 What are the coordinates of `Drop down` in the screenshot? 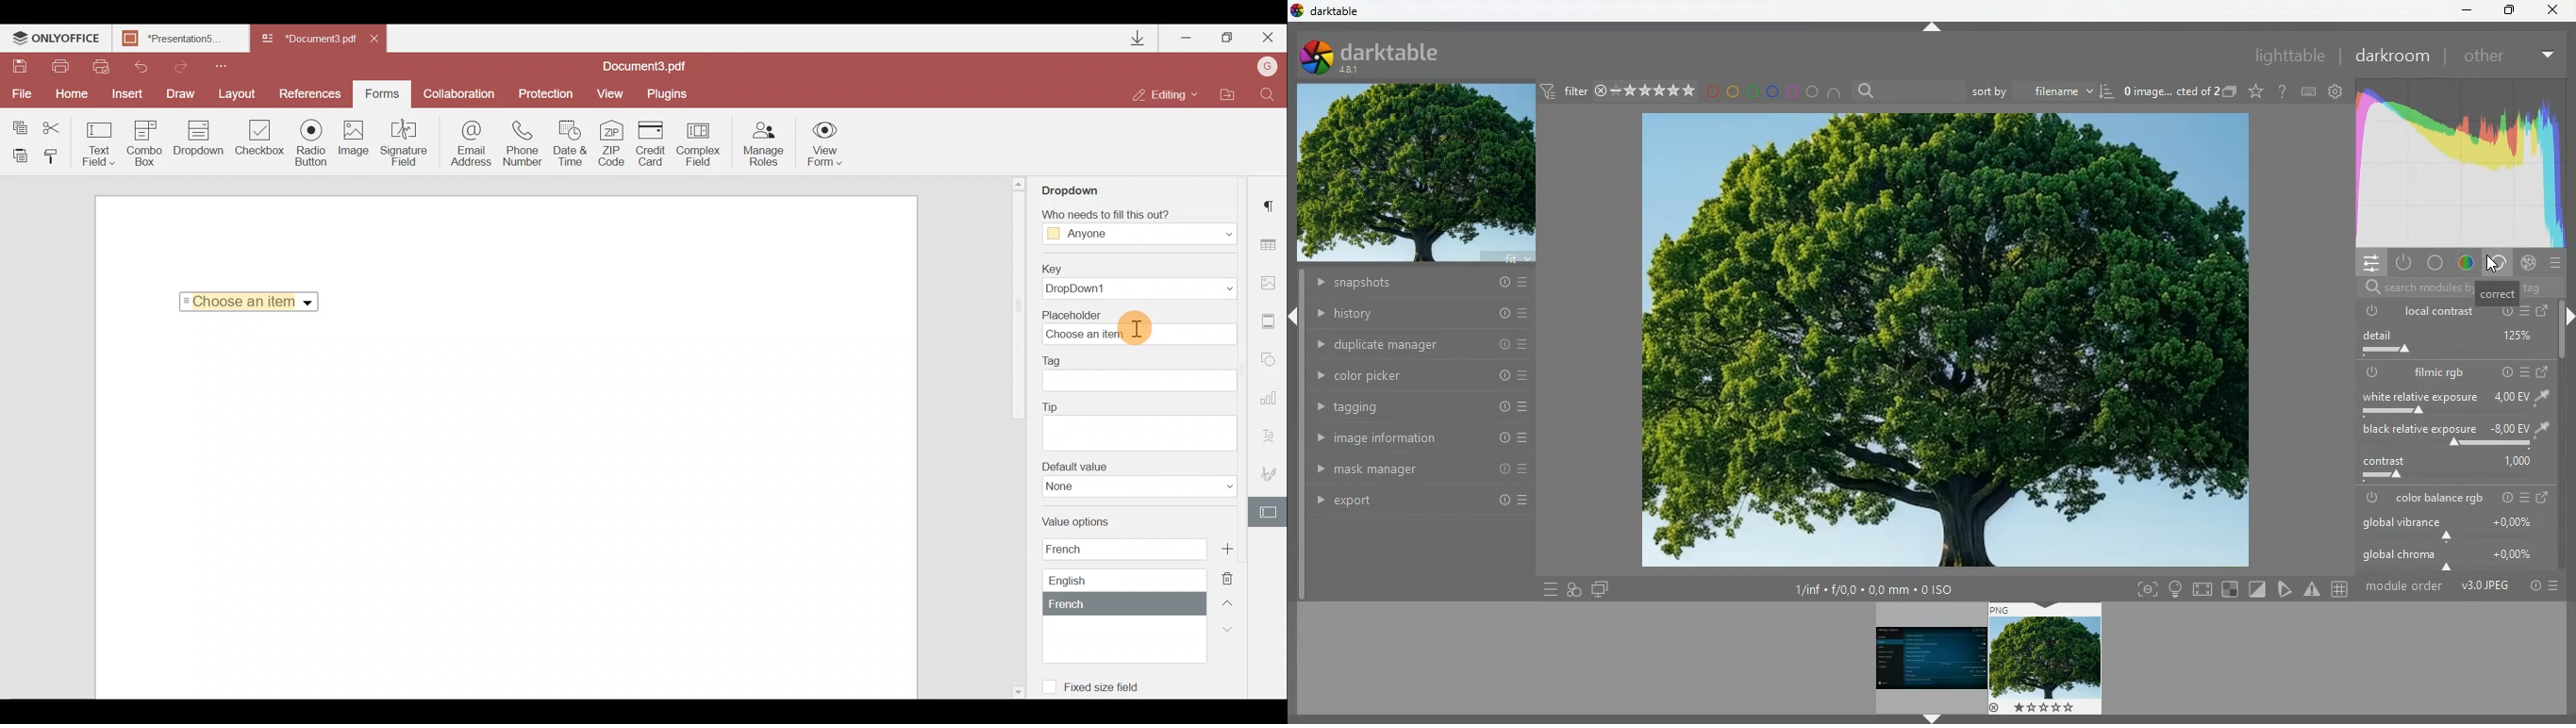 It's located at (199, 139).